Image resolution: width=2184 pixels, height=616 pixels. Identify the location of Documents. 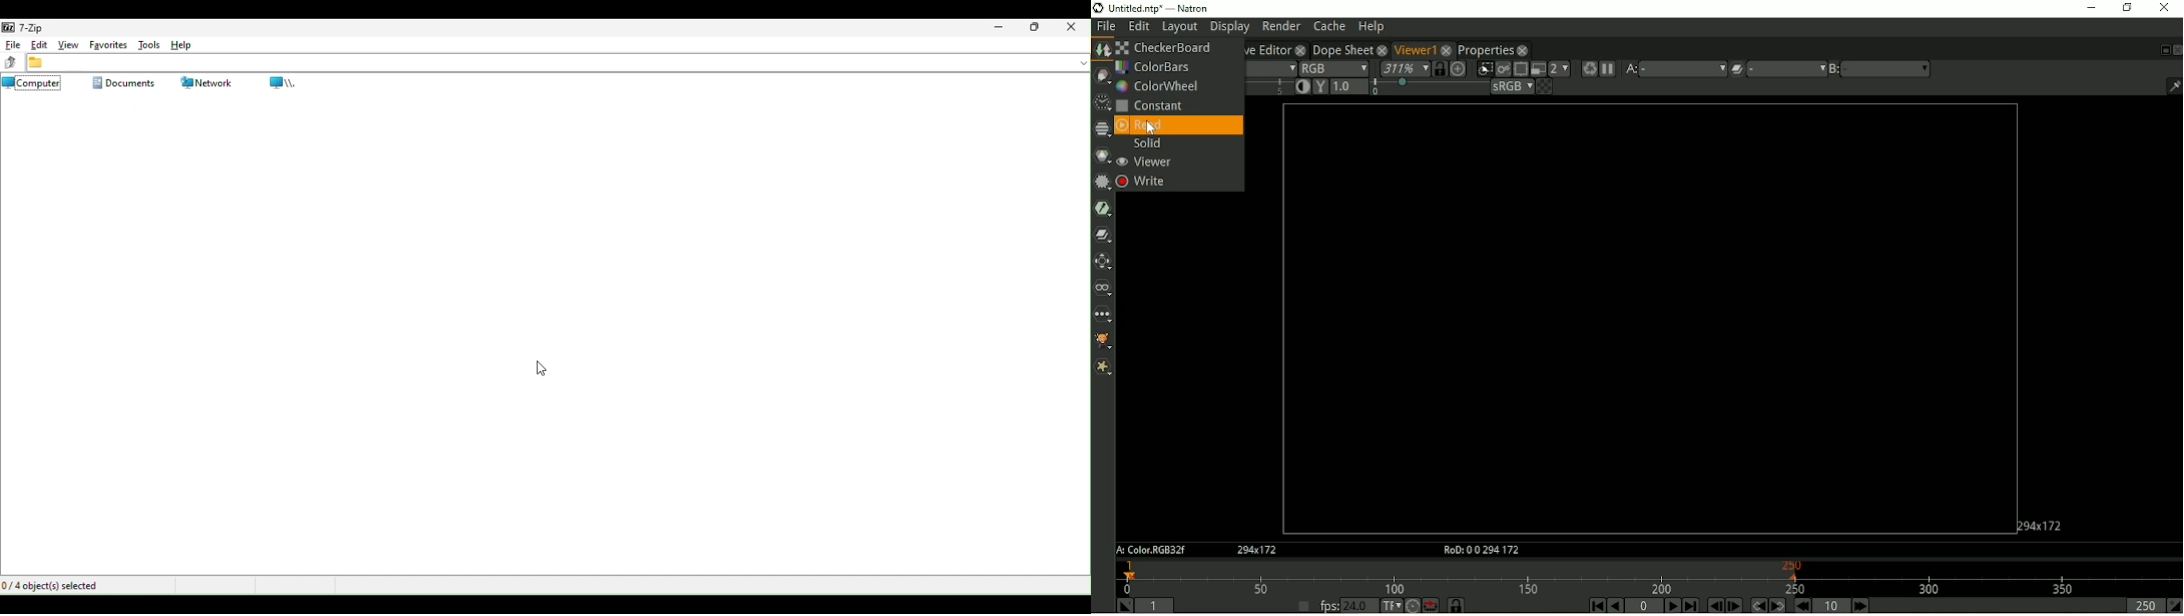
(125, 85).